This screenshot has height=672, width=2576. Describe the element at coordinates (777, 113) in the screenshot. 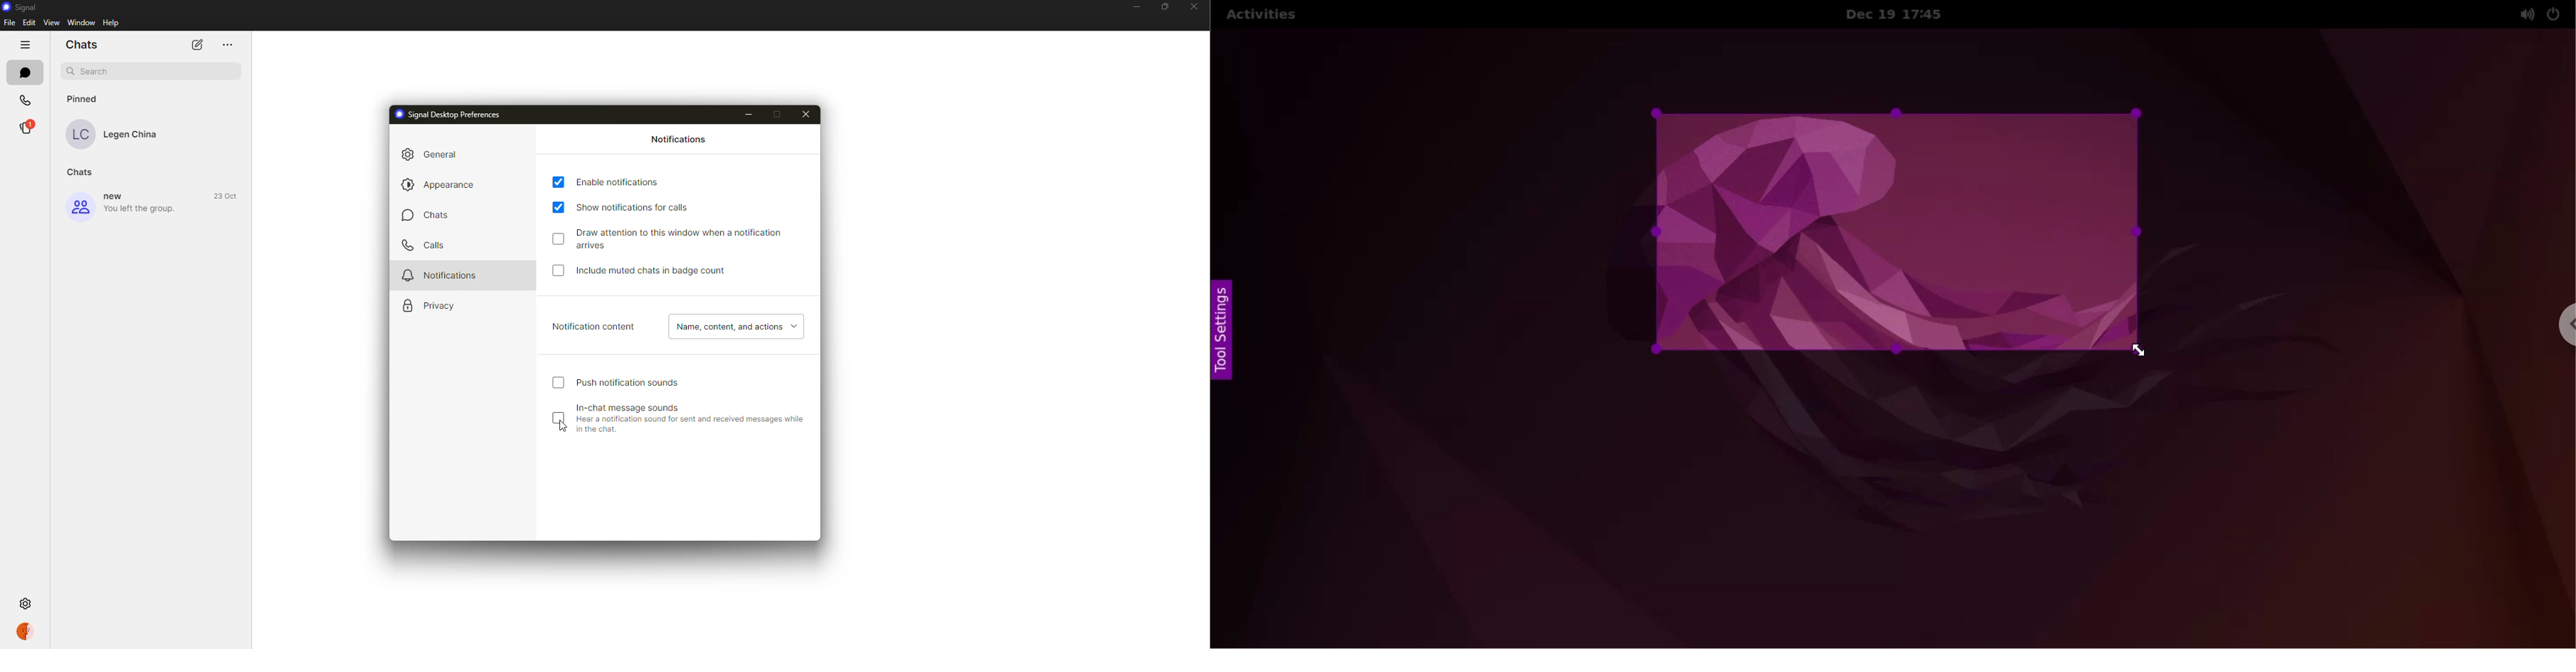

I see `maximize` at that location.